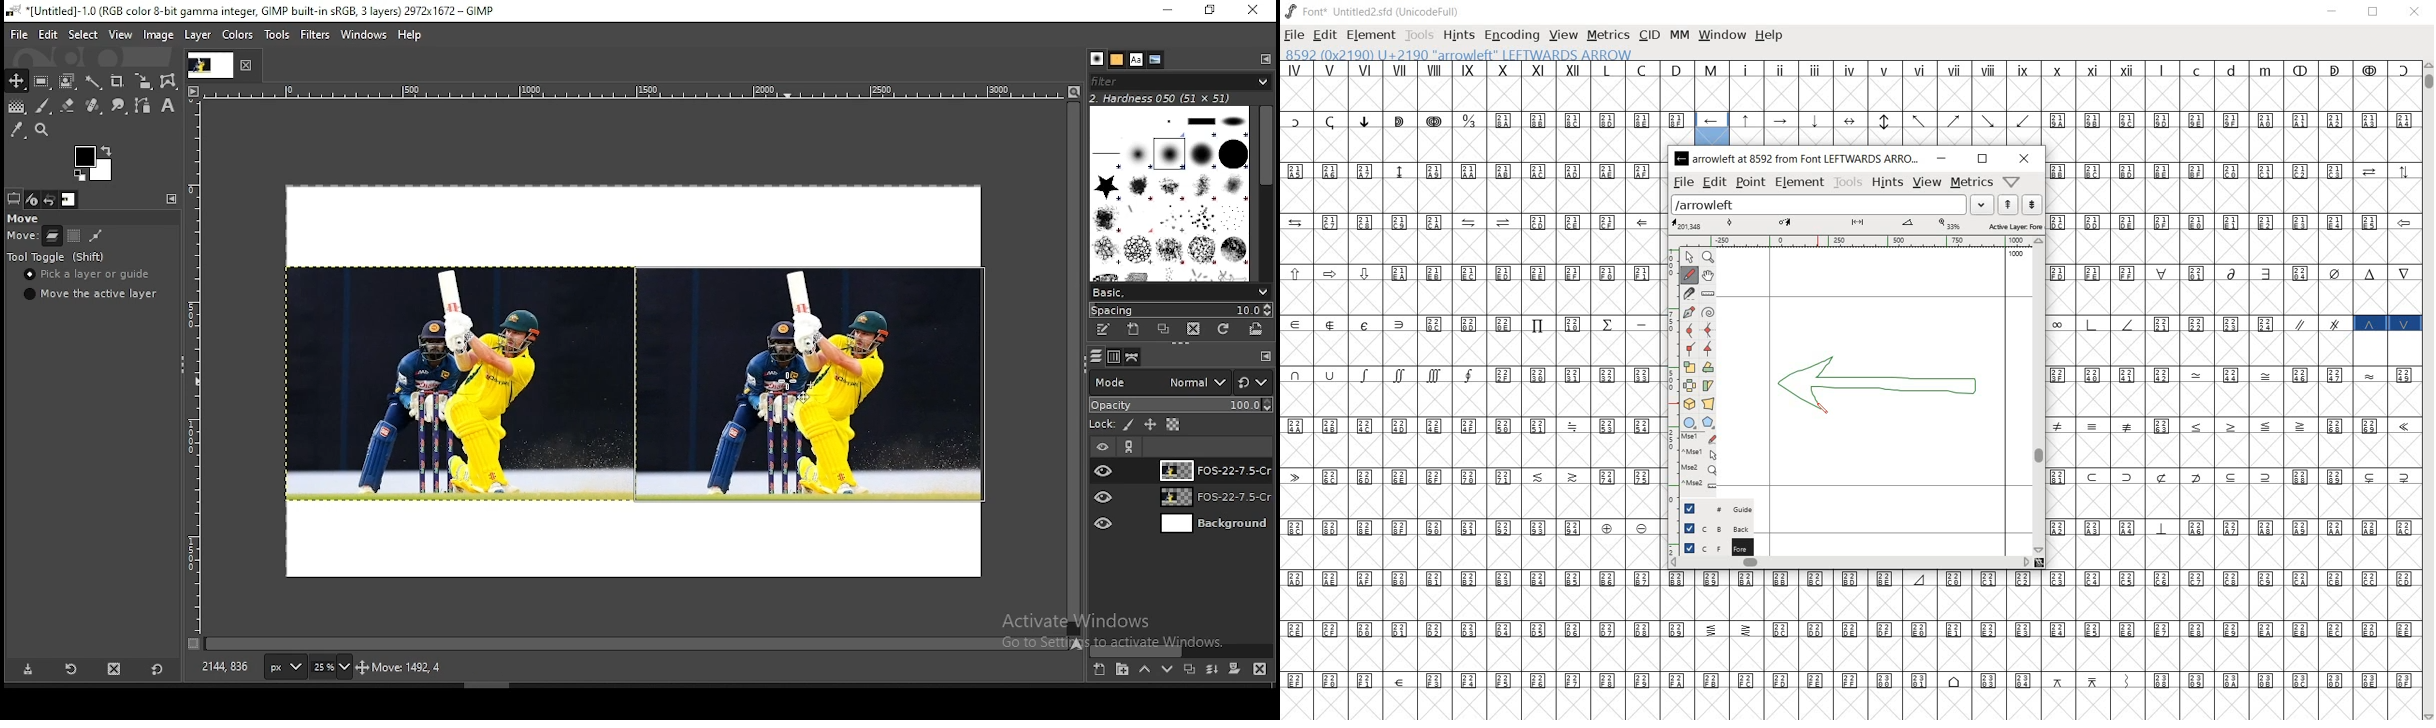 The width and height of the screenshot is (2436, 728). Describe the element at coordinates (1133, 329) in the screenshot. I see `create a new brush` at that location.